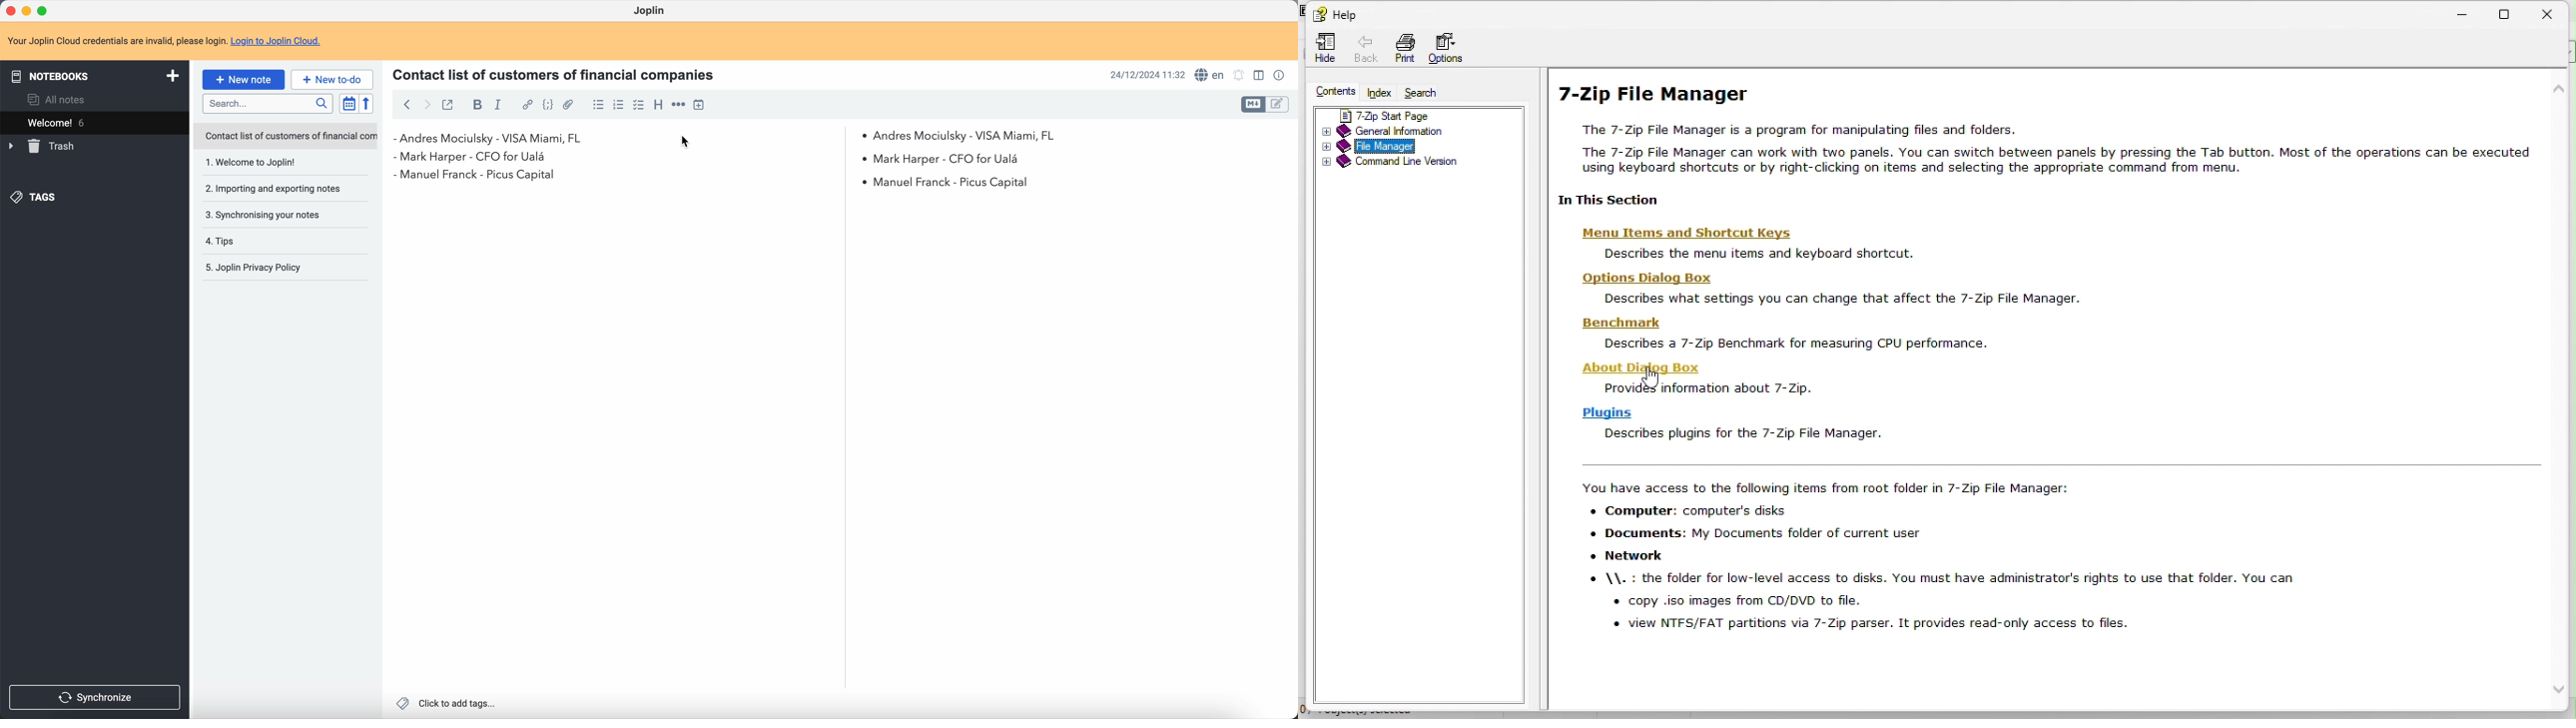 Image resolution: width=2576 pixels, height=728 pixels. What do you see at coordinates (840, 239) in the screenshot?
I see `scroll bar` at bounding box center [840, 239].